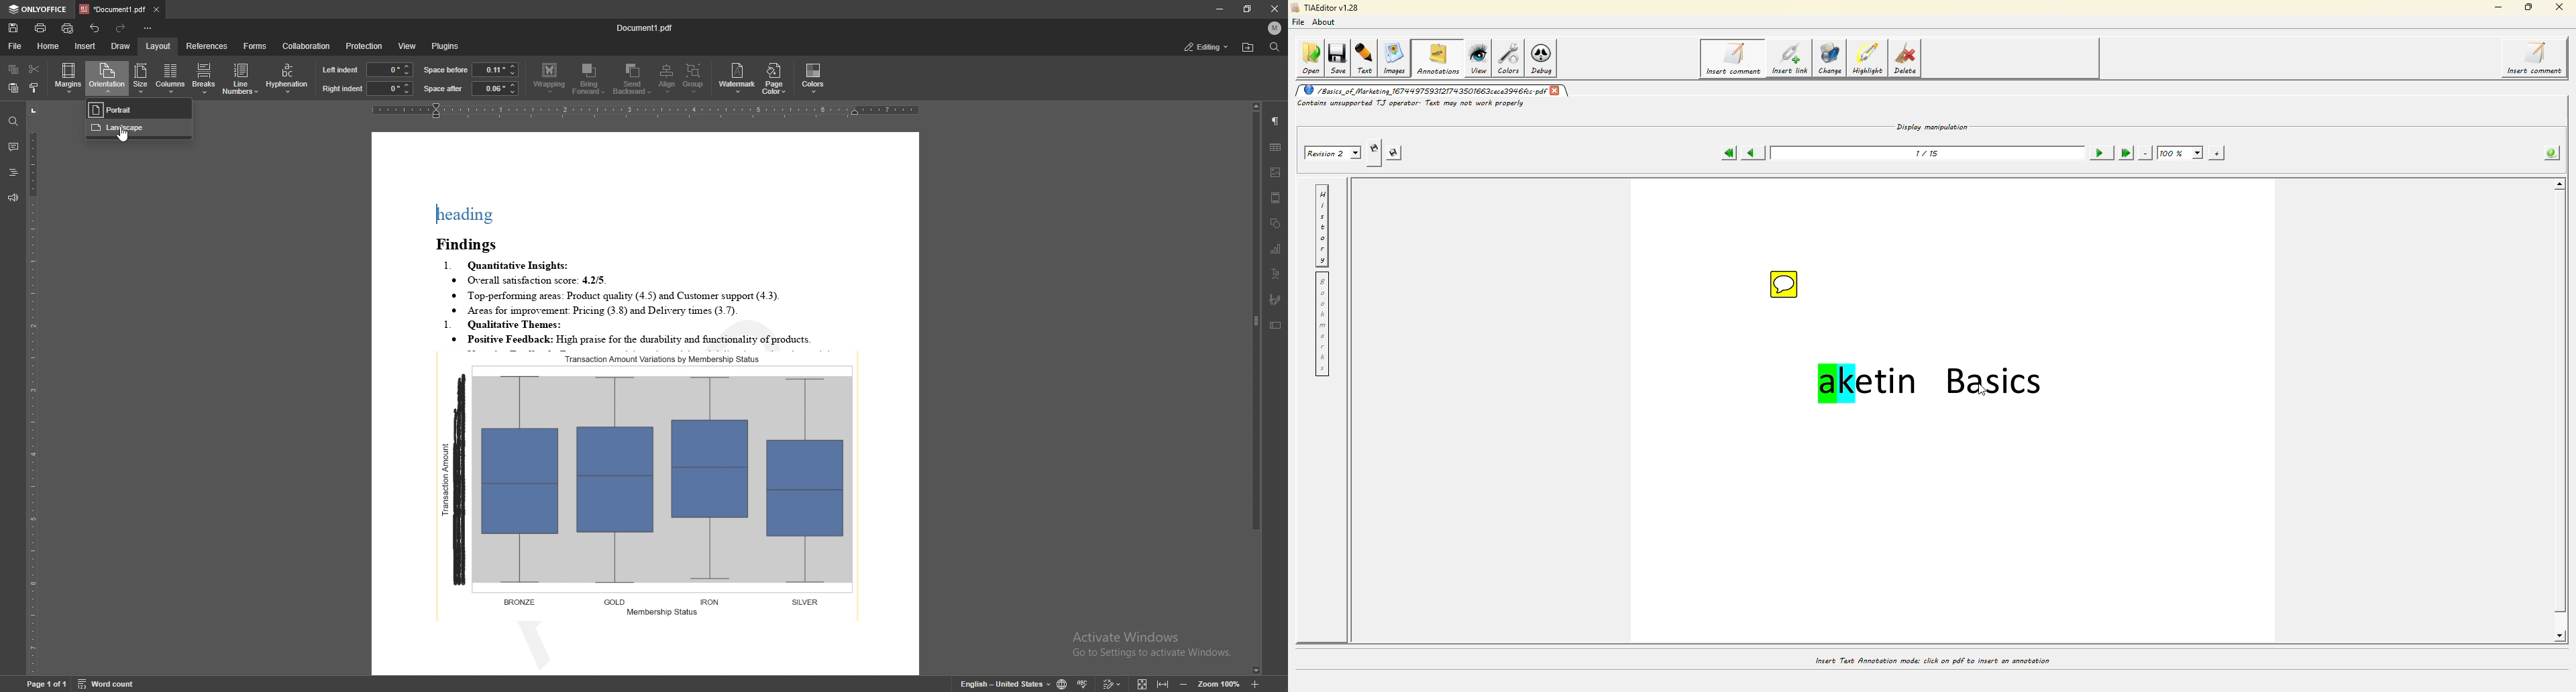 This screenshot has width=2576, height=700. What do you see at coordinates (107, 77) in the screenshot?
I see `orientation` at bounding box center [107, 77].